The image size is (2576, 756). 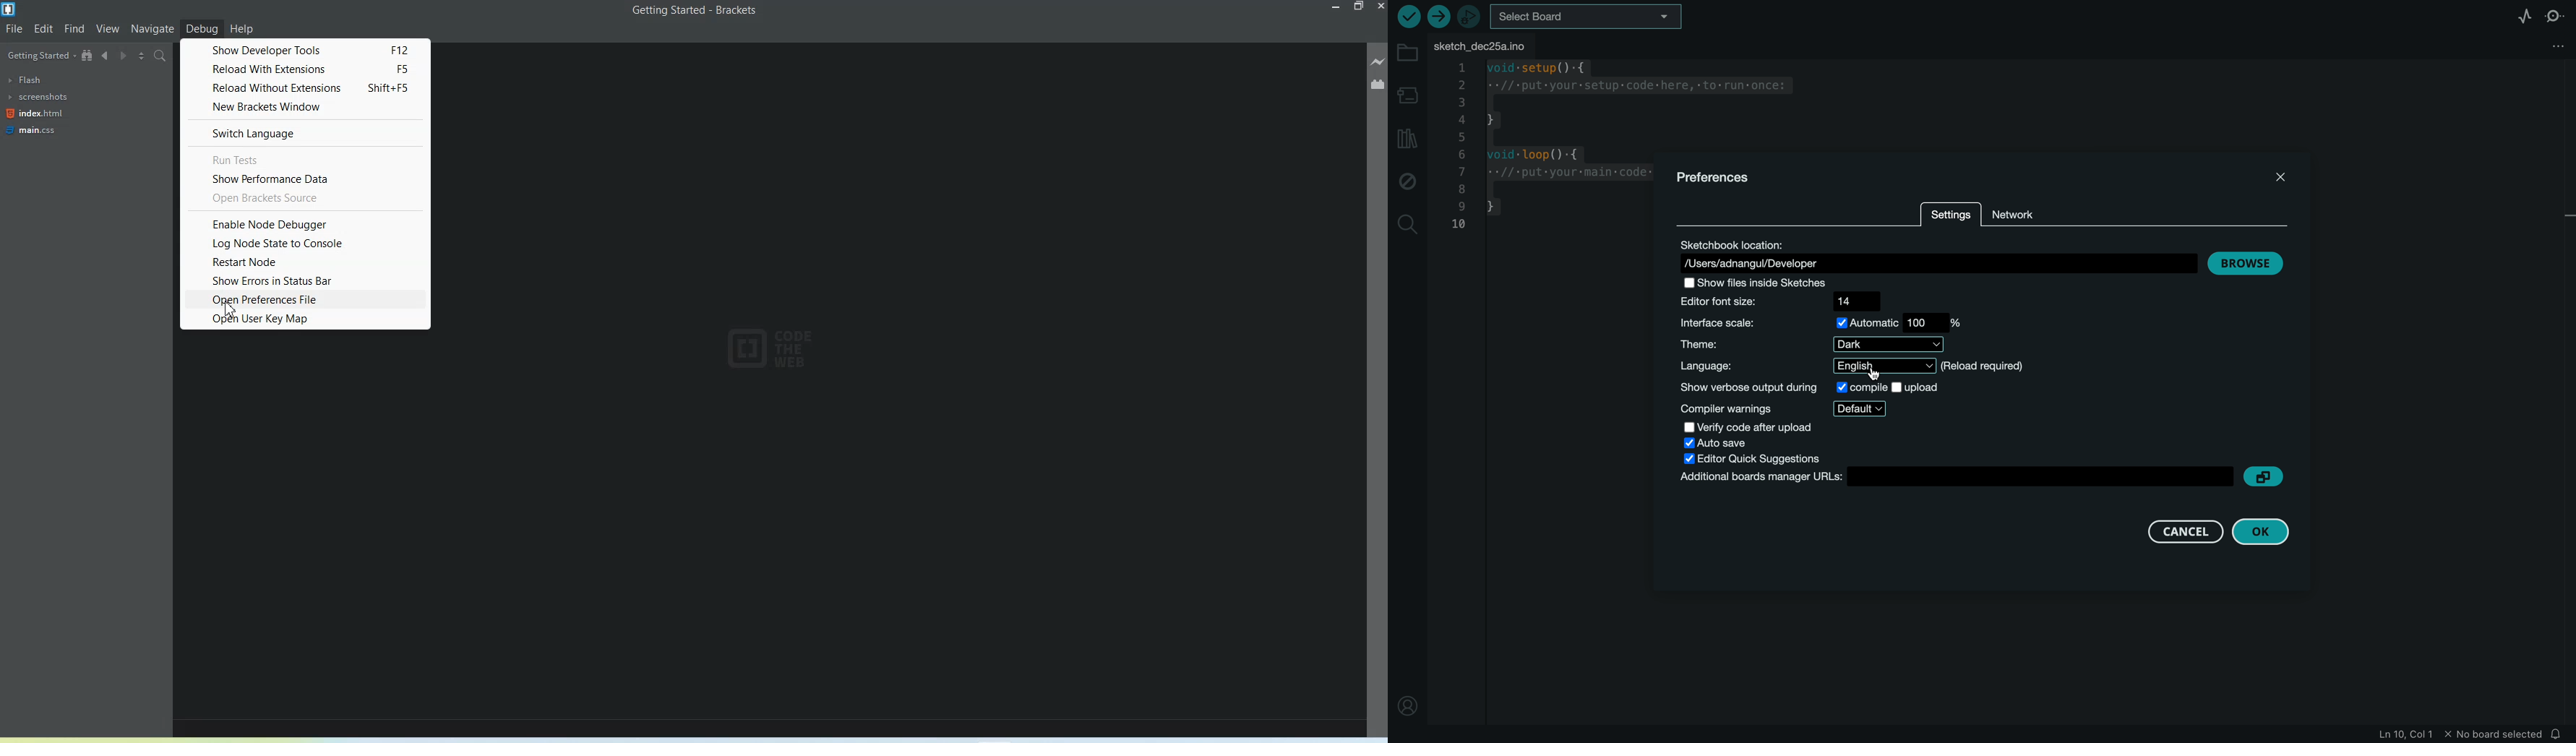 What do you see at coordinates (107, 29) in the screenshot?
I see `View` at bounding box center [107, 29].